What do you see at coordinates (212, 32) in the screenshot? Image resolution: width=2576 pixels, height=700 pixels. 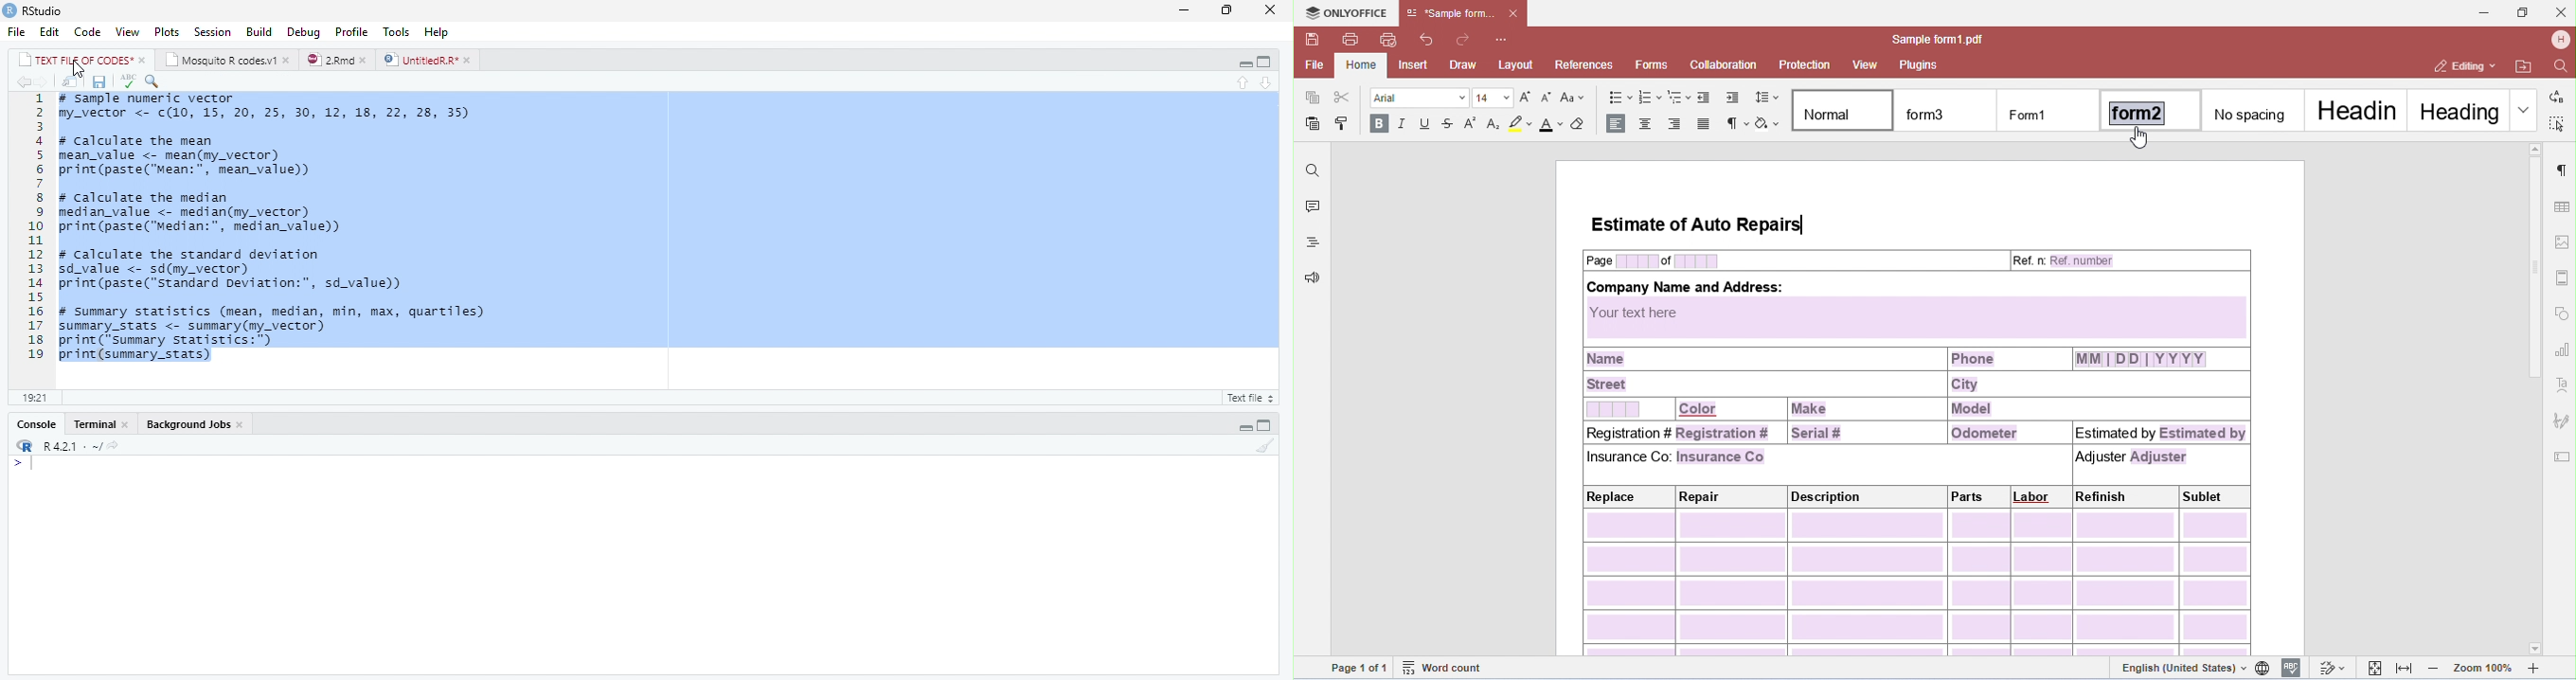 I see `session` at bounding box center [212, 32].